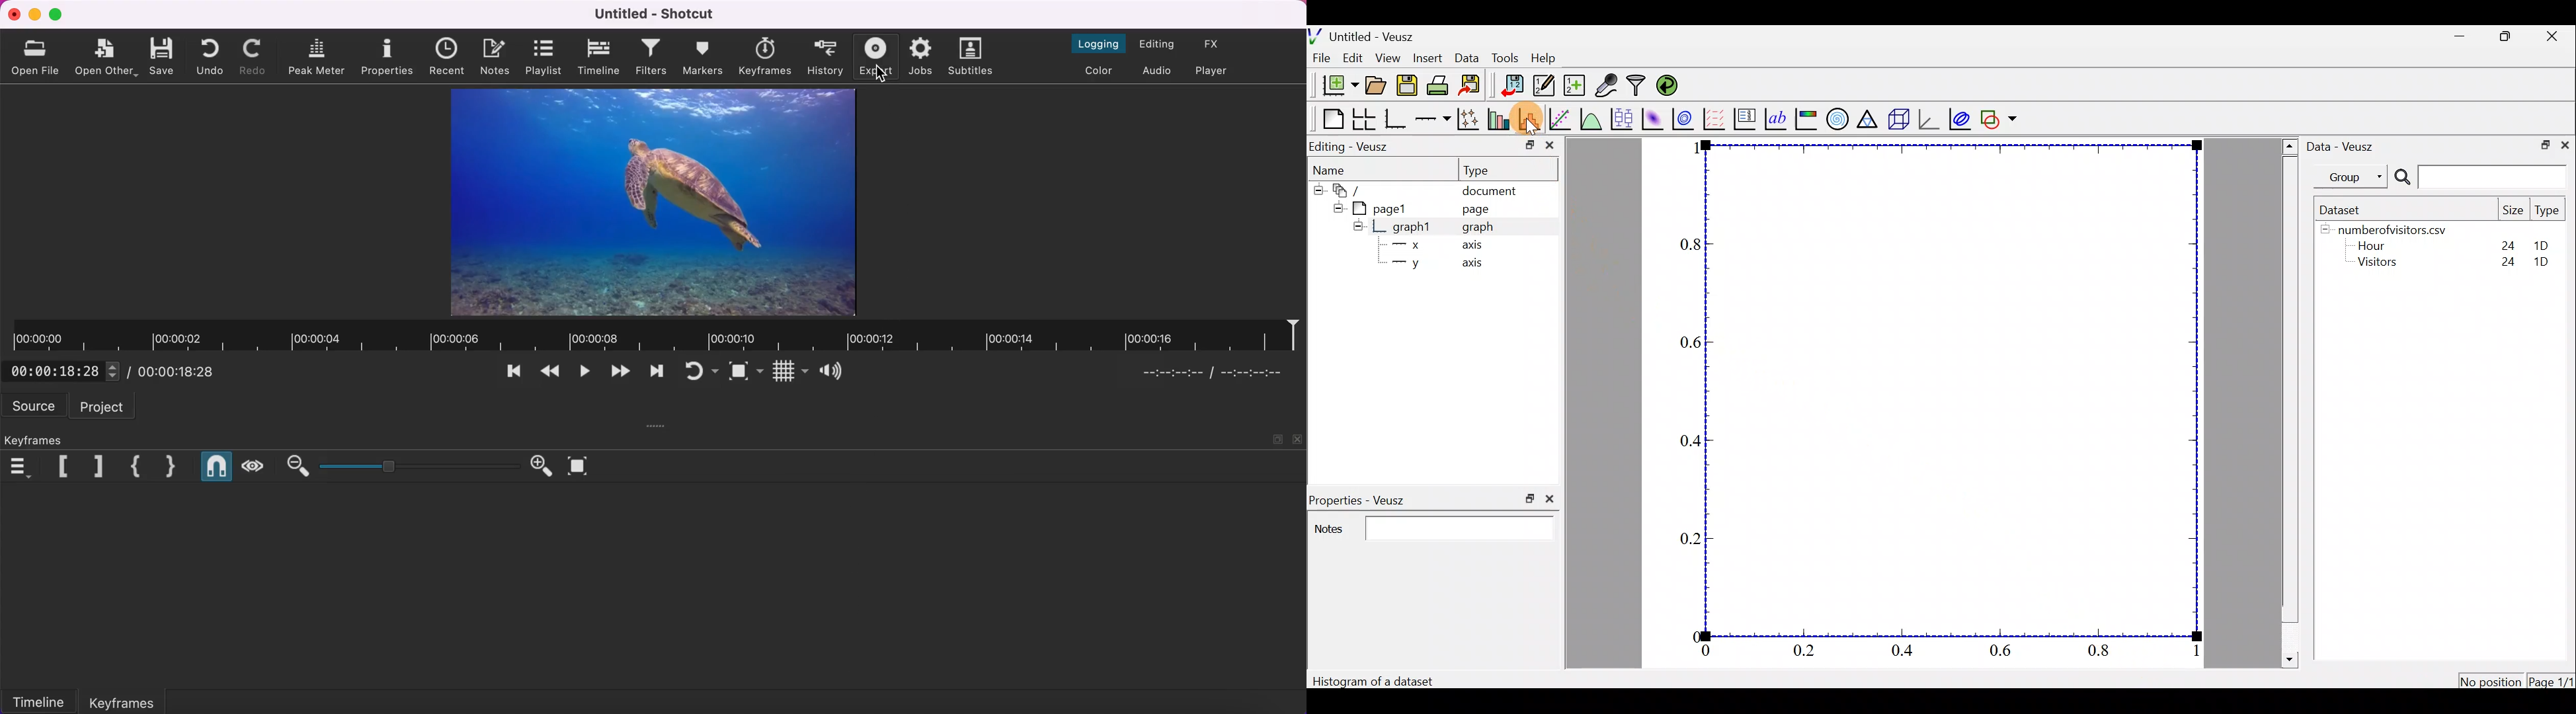 The image size is (2576, 728). Describe the element at coordinates (34, 406) in the screenshot. I see `source` at that location.